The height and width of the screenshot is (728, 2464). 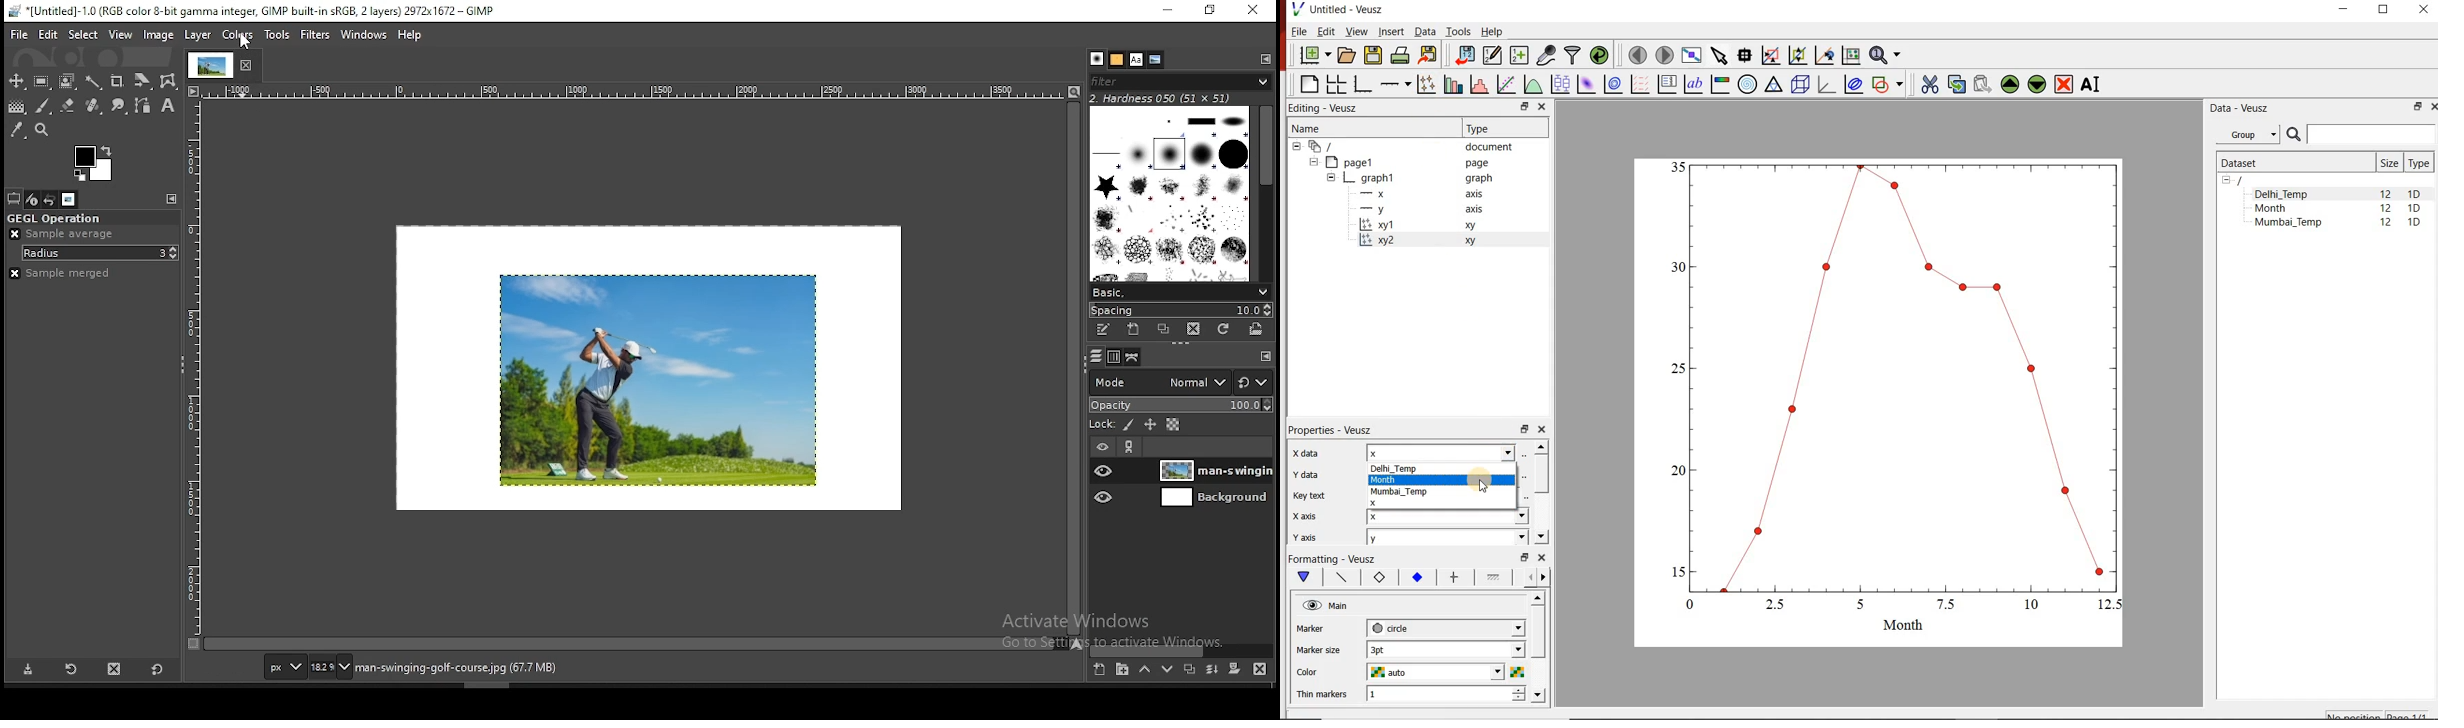 I want to click on restore tool preset, so click(x=72, y=670).